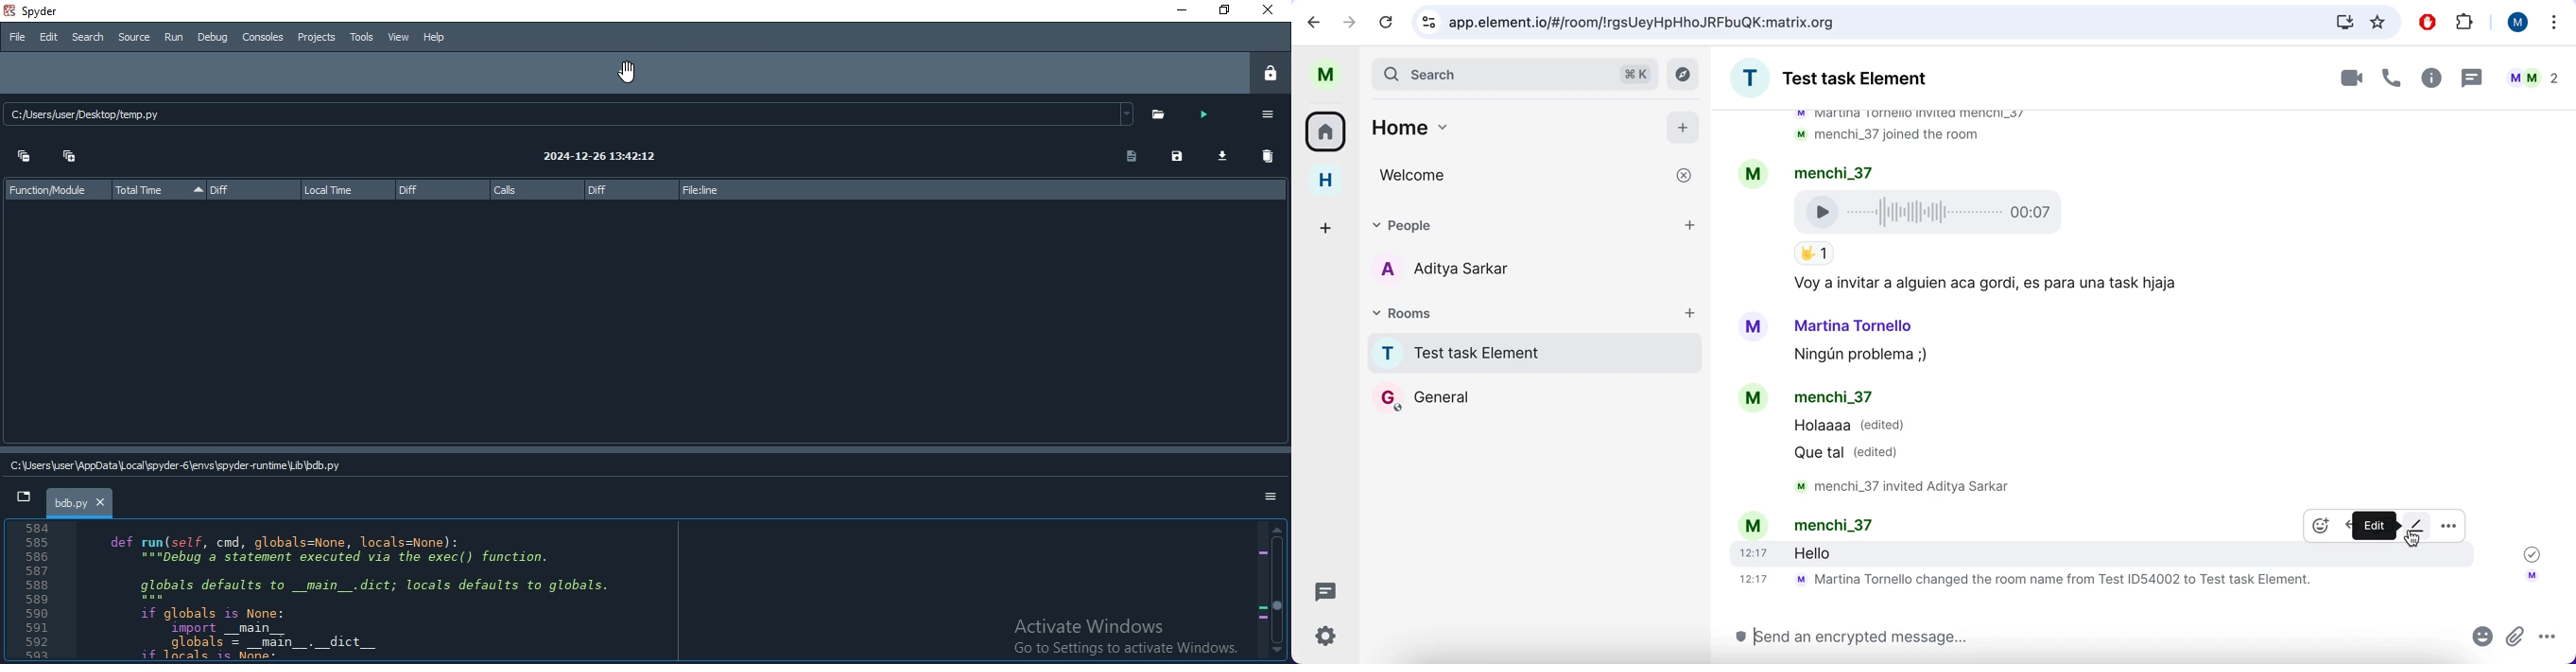 The width and height of the screenshot is (2576, 672). I want to click on calls, so click(536, 189).